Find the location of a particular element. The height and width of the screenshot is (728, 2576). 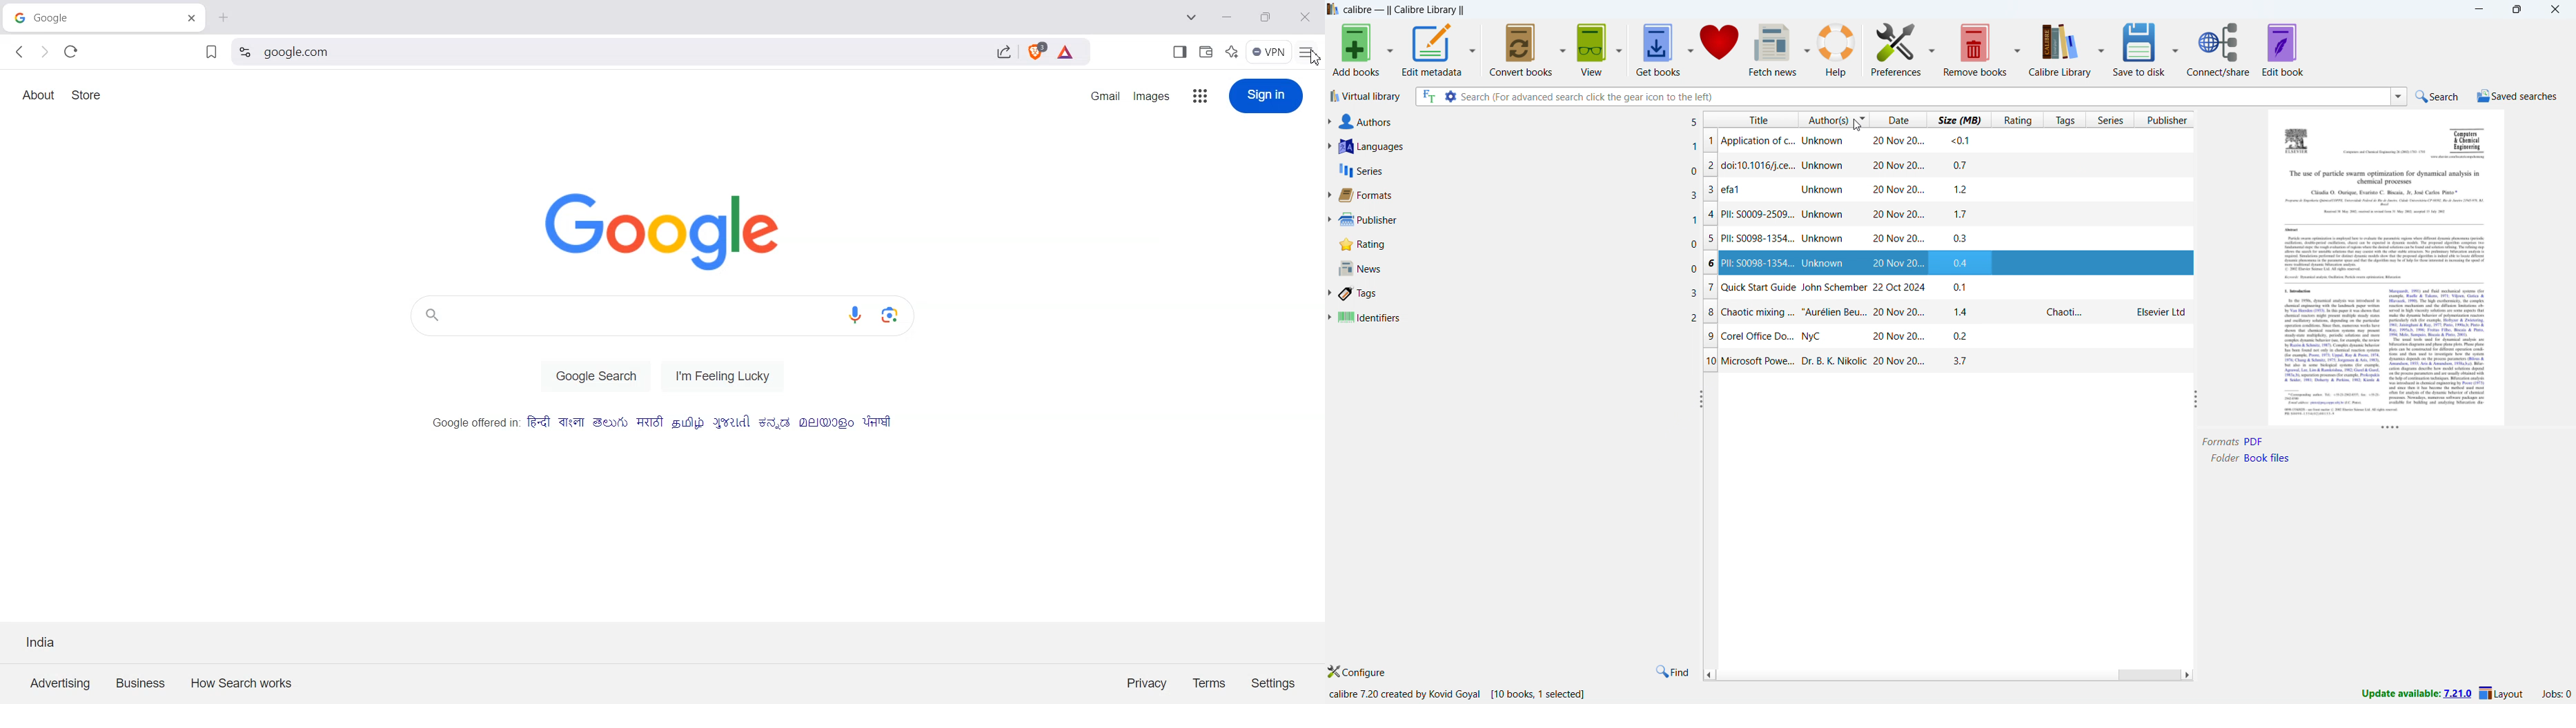

03 is located at coordinates (1962, 239).